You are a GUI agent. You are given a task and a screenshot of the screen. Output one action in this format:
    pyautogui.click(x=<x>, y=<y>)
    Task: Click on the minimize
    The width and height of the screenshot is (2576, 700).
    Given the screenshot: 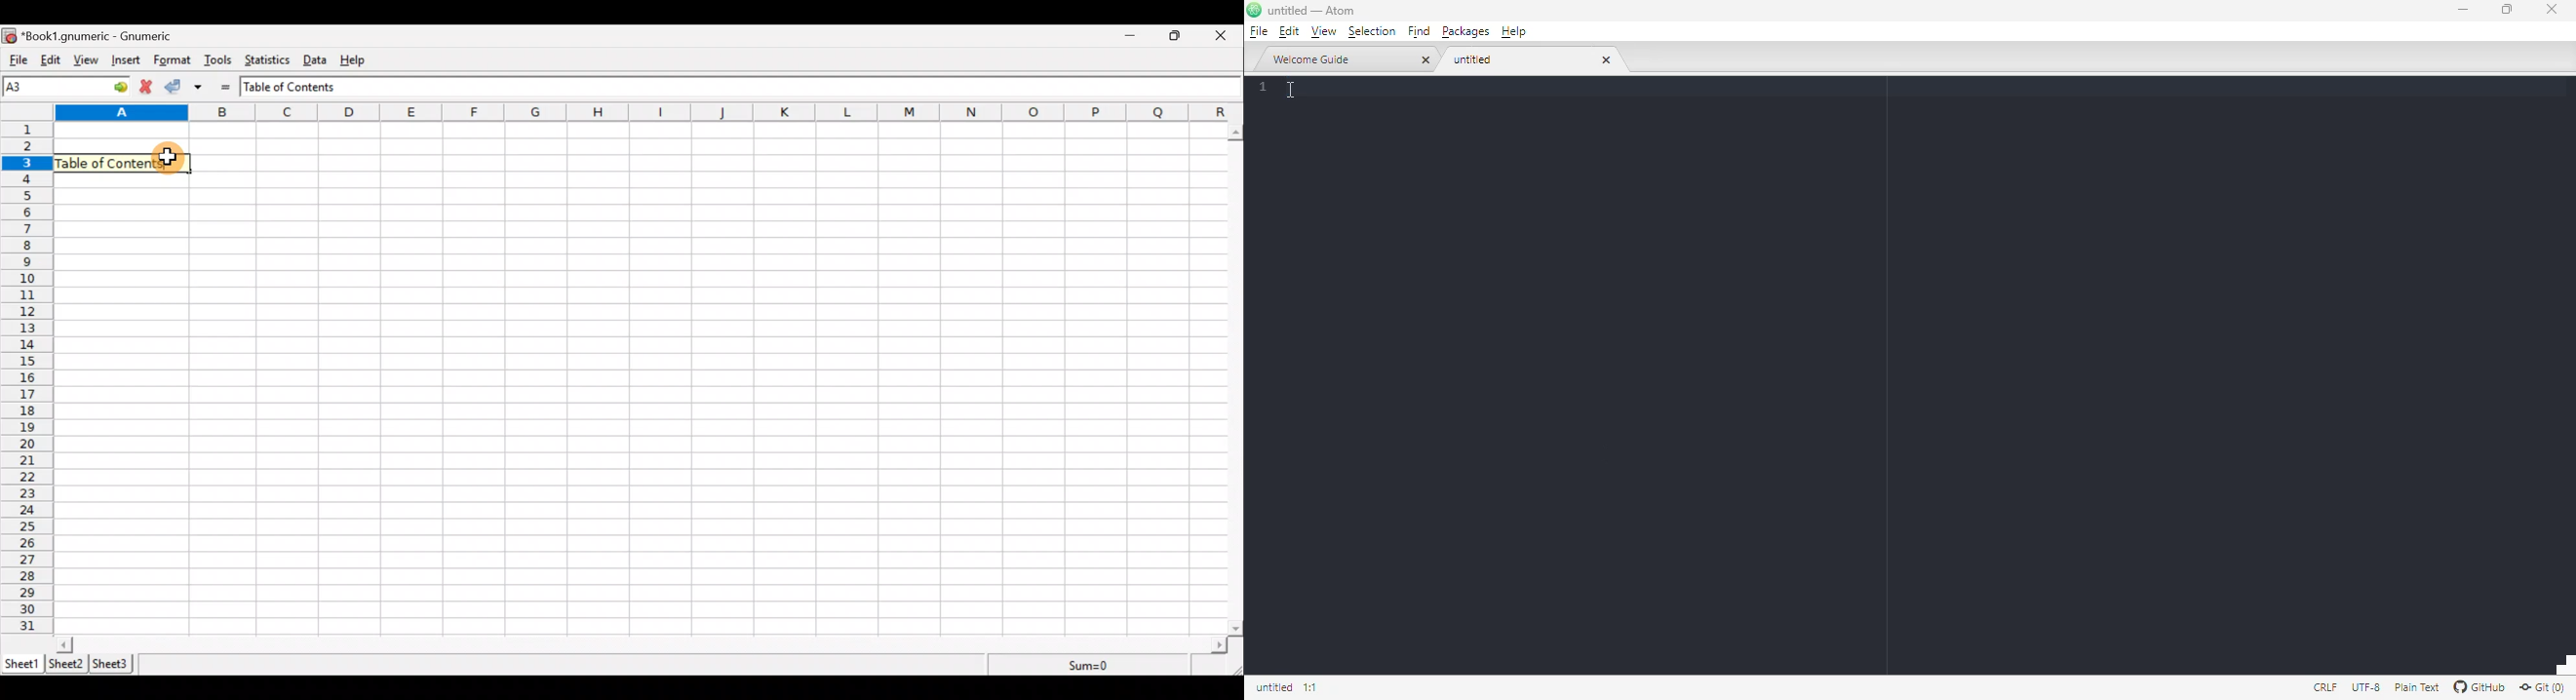 What is the action you would take?
    pyautogui.click(x=2465, y=9)
    